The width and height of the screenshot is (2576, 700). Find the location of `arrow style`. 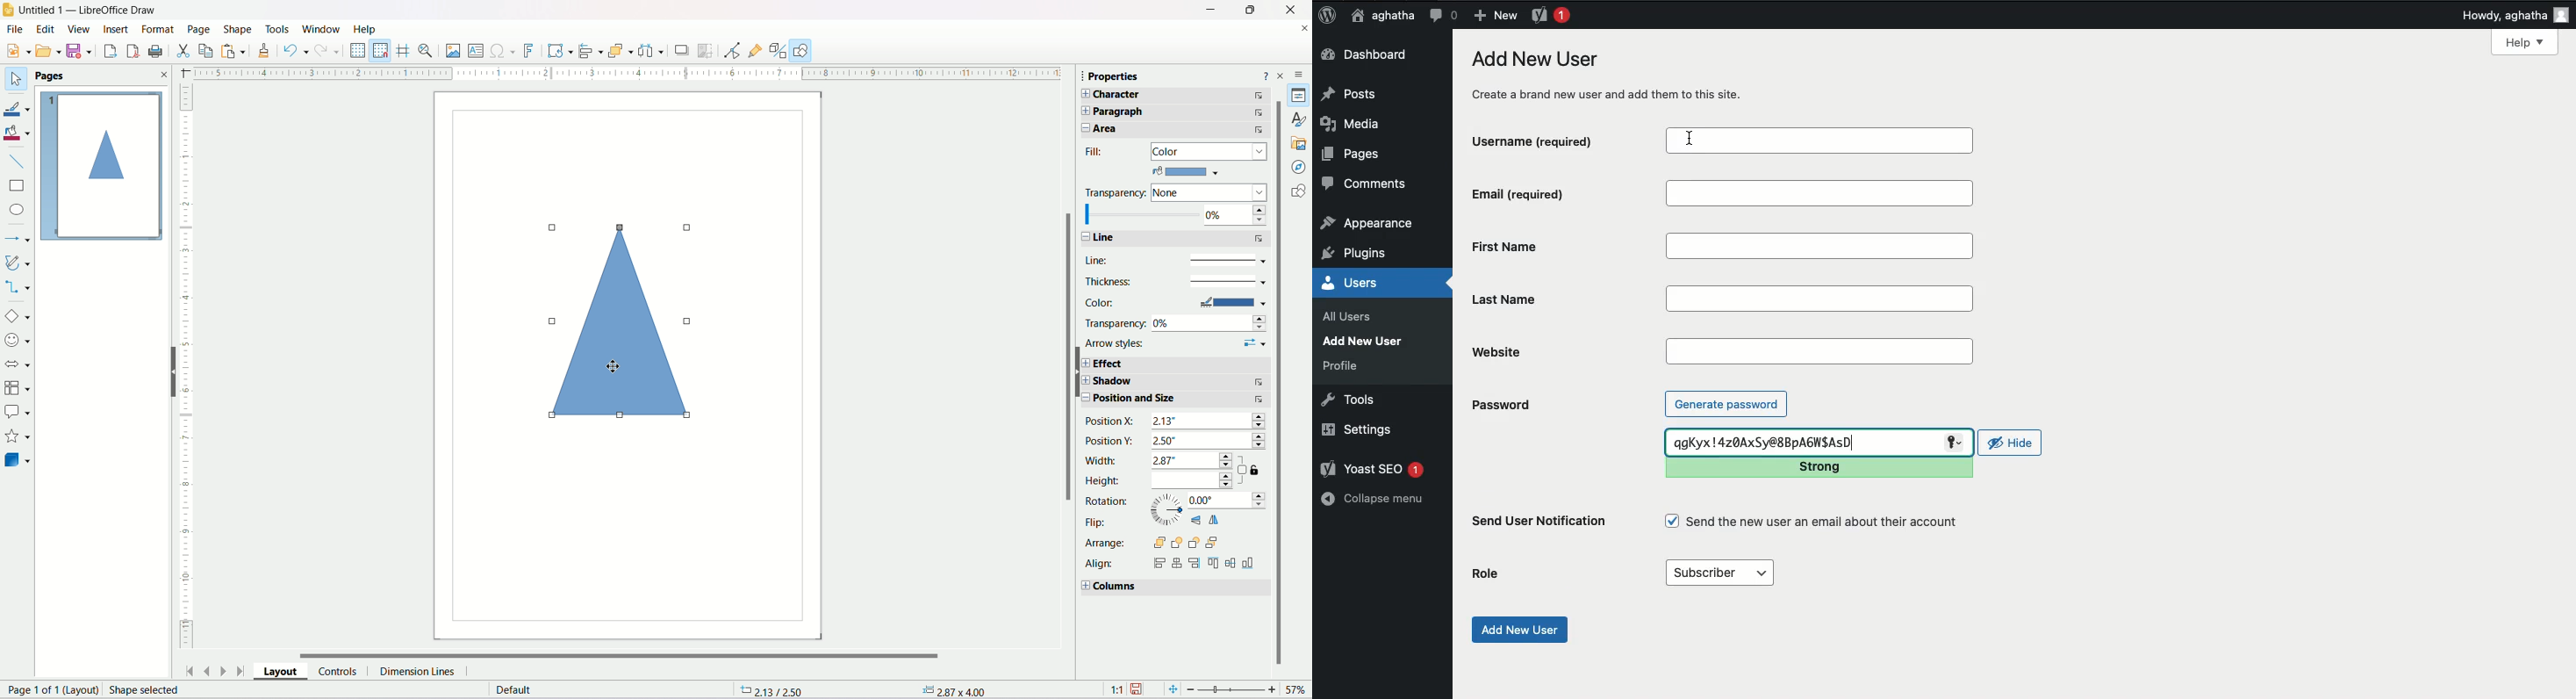

arrow style is located at coordinates (1179, 341).